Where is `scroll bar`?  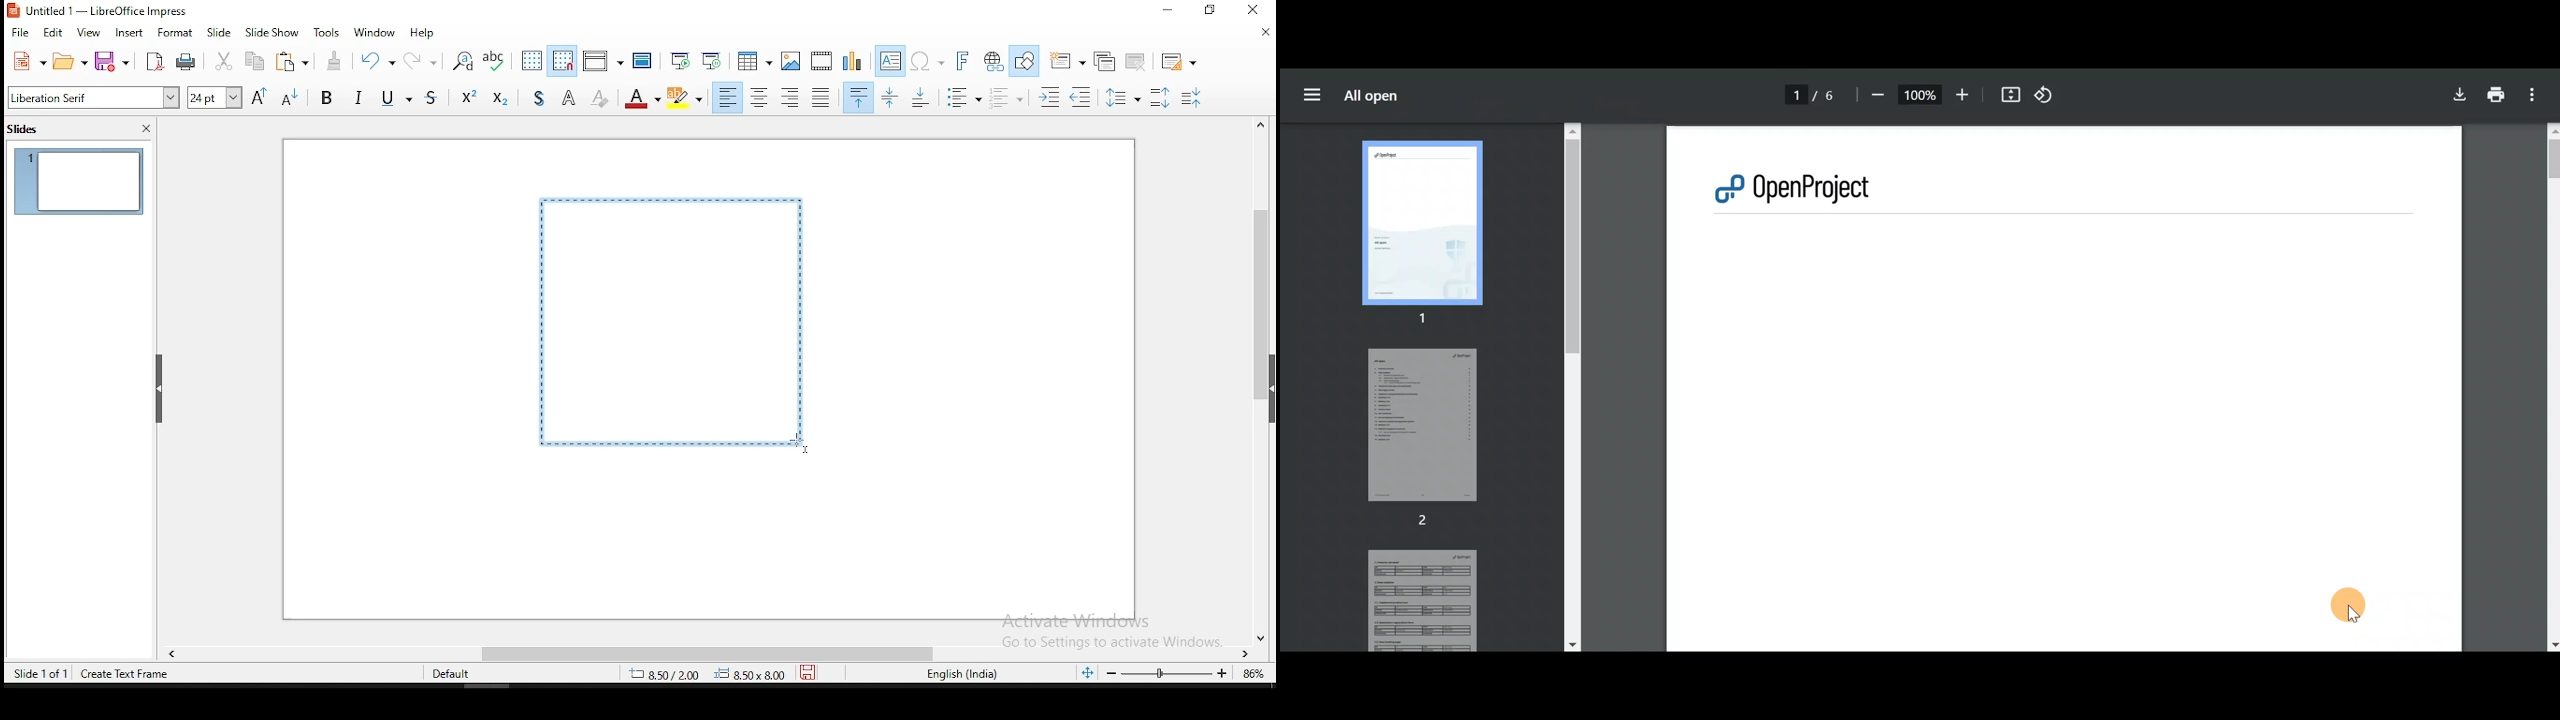 scroll bar is located at coordinates (715, 655).